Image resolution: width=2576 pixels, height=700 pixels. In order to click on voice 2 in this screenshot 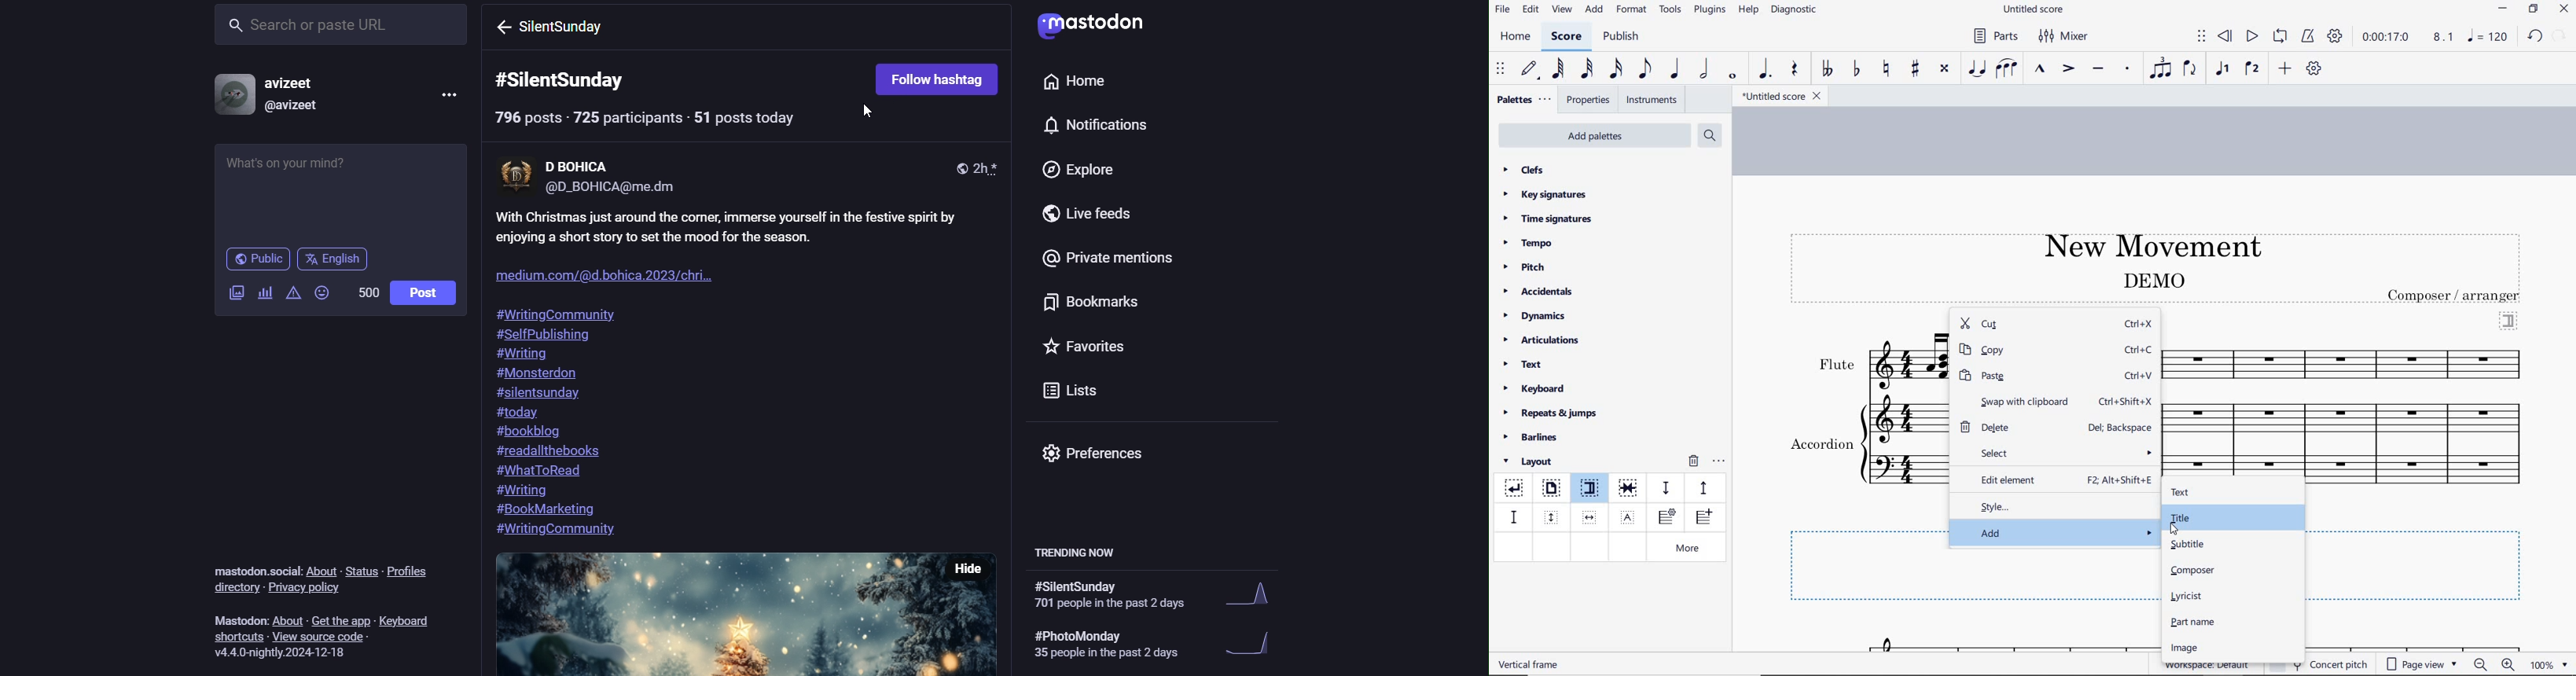, I will do `click(2253, 69)`.